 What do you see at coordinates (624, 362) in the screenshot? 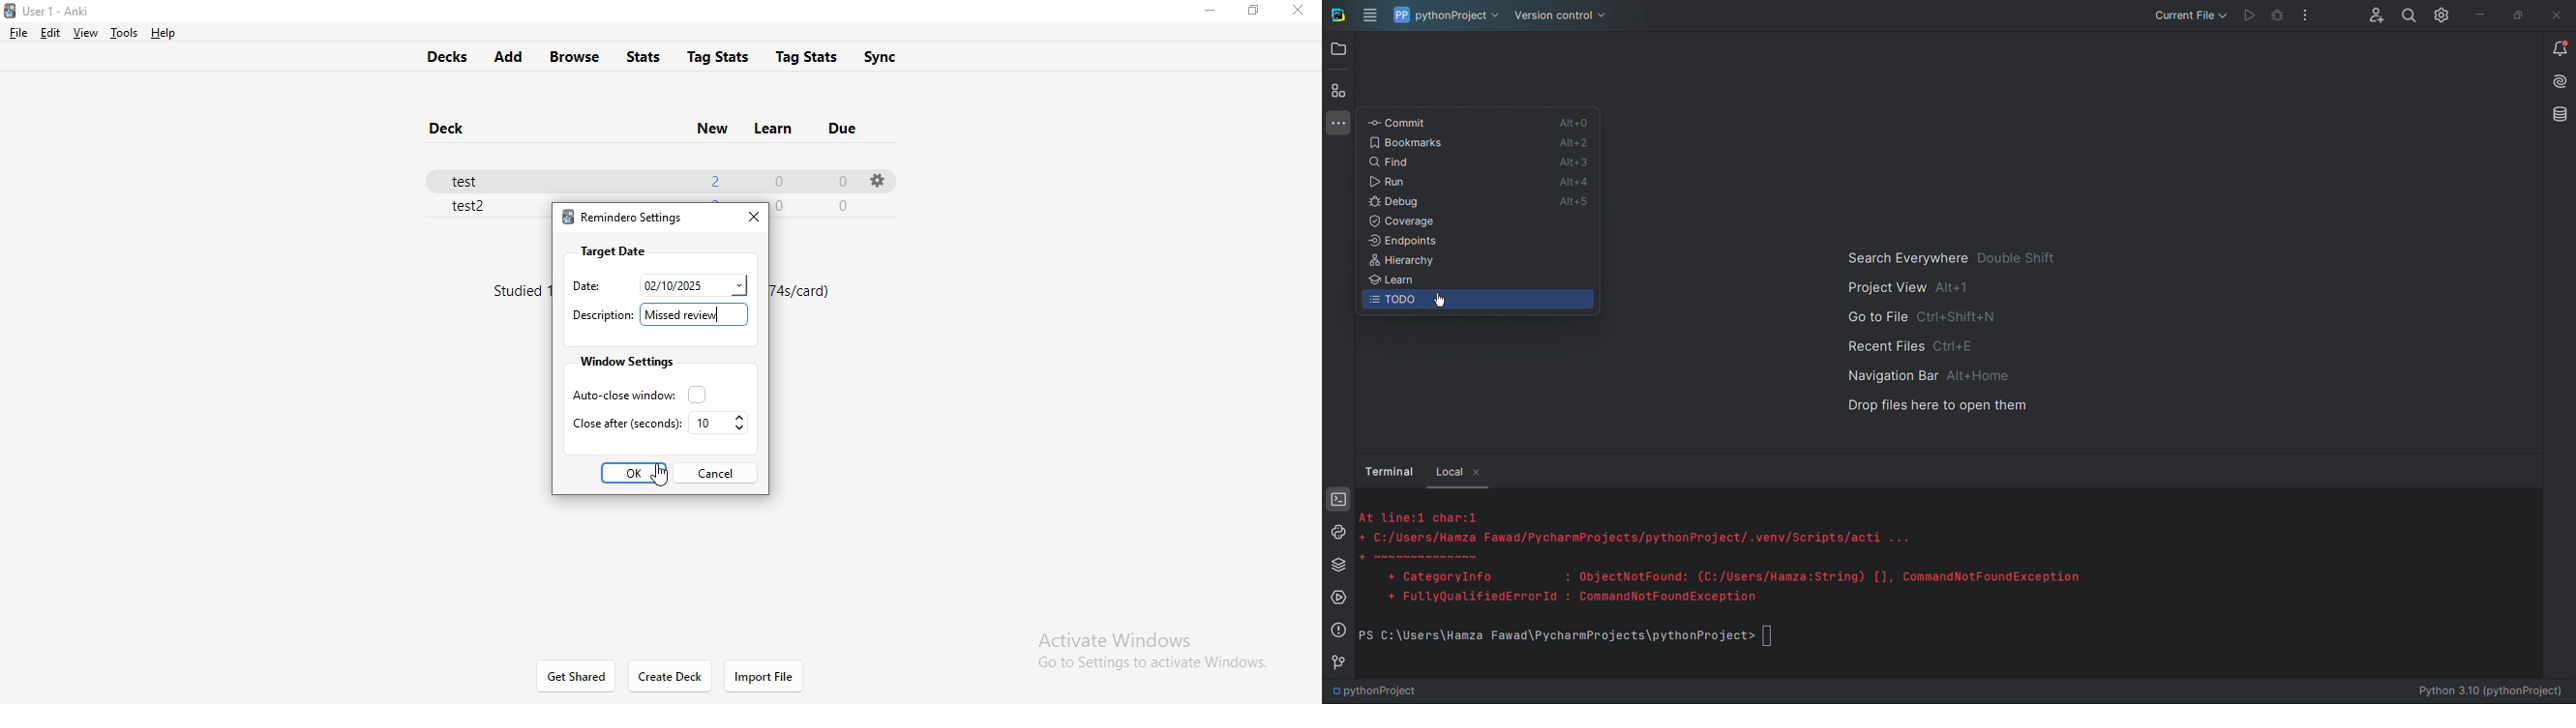
I see `window settings` at bounding box center [624, 362].